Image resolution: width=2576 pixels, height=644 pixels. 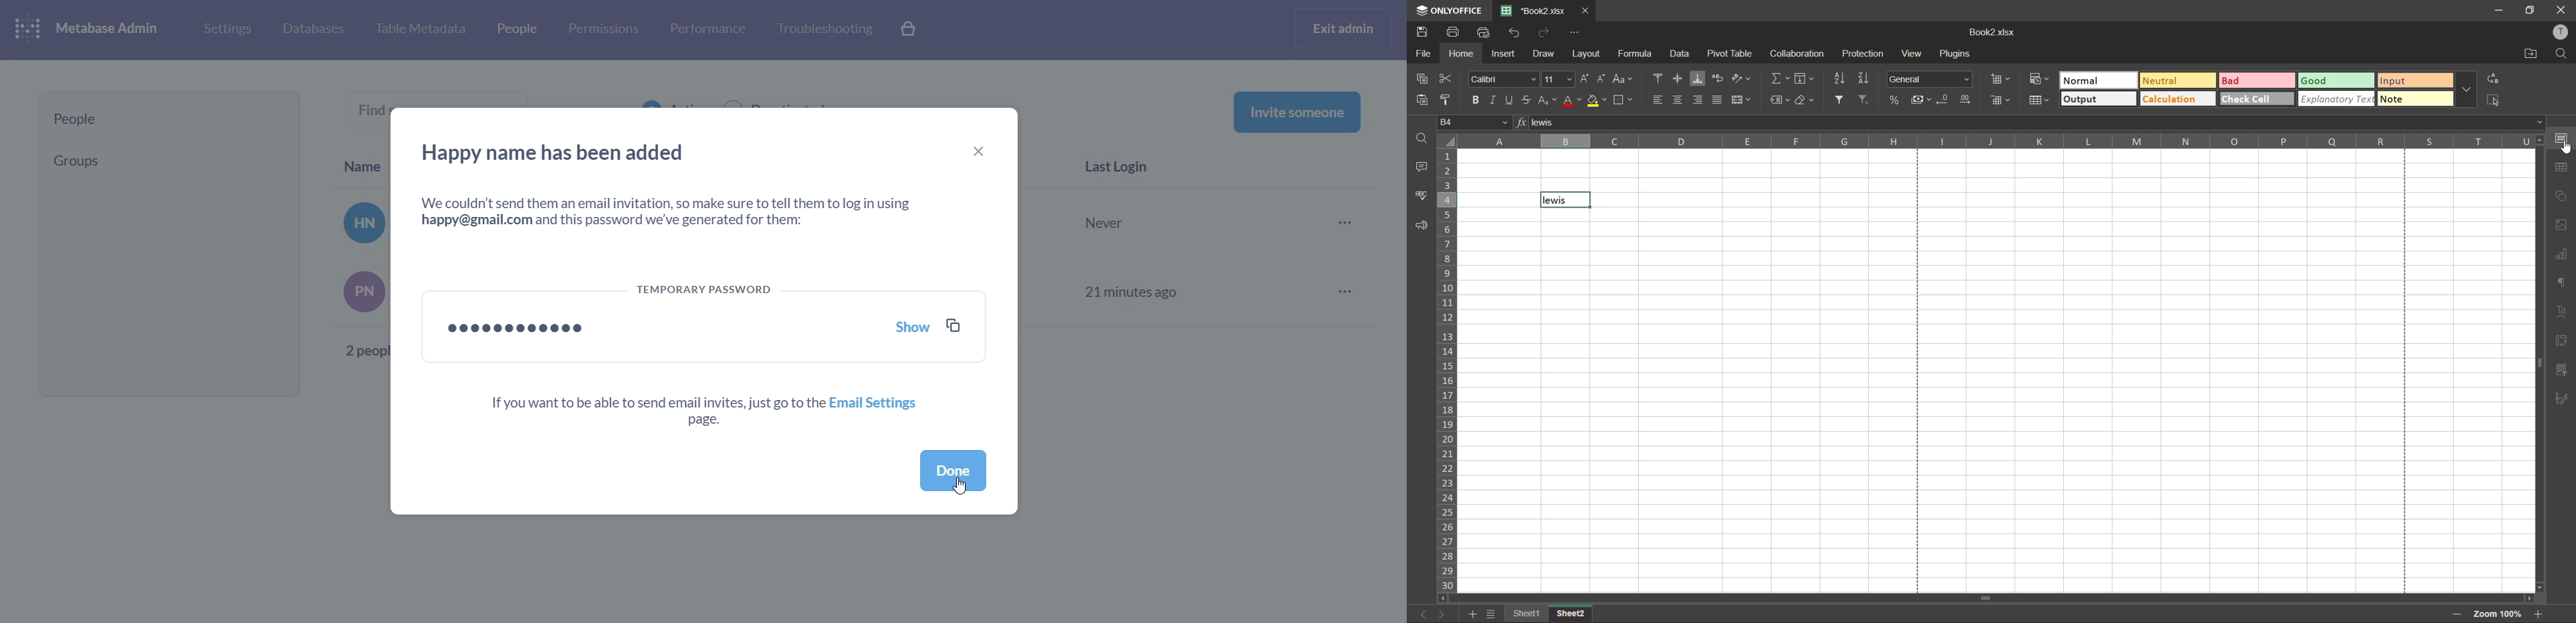 I want to click on clear, so click(x=1806, y=99).